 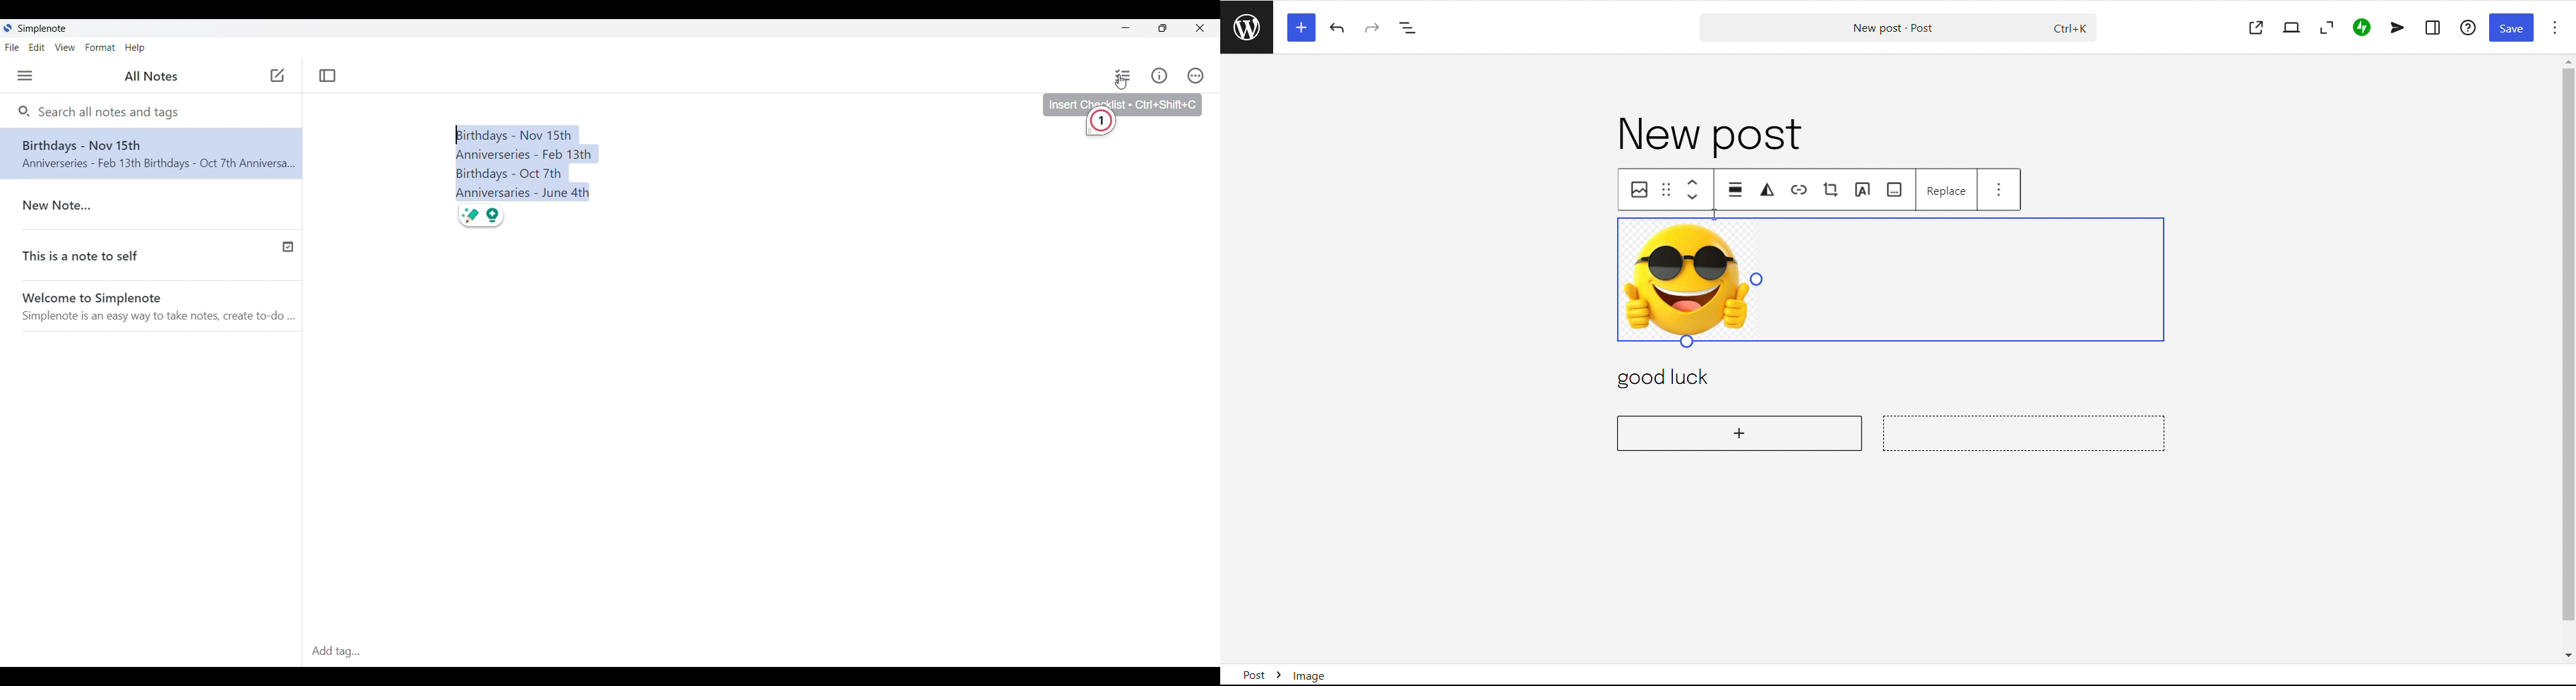 What do you see at coordinates (1121, 82) in the screenshot?
I see `Cursor clicking on Insert Checklist` at bounding box center [1121, 82].